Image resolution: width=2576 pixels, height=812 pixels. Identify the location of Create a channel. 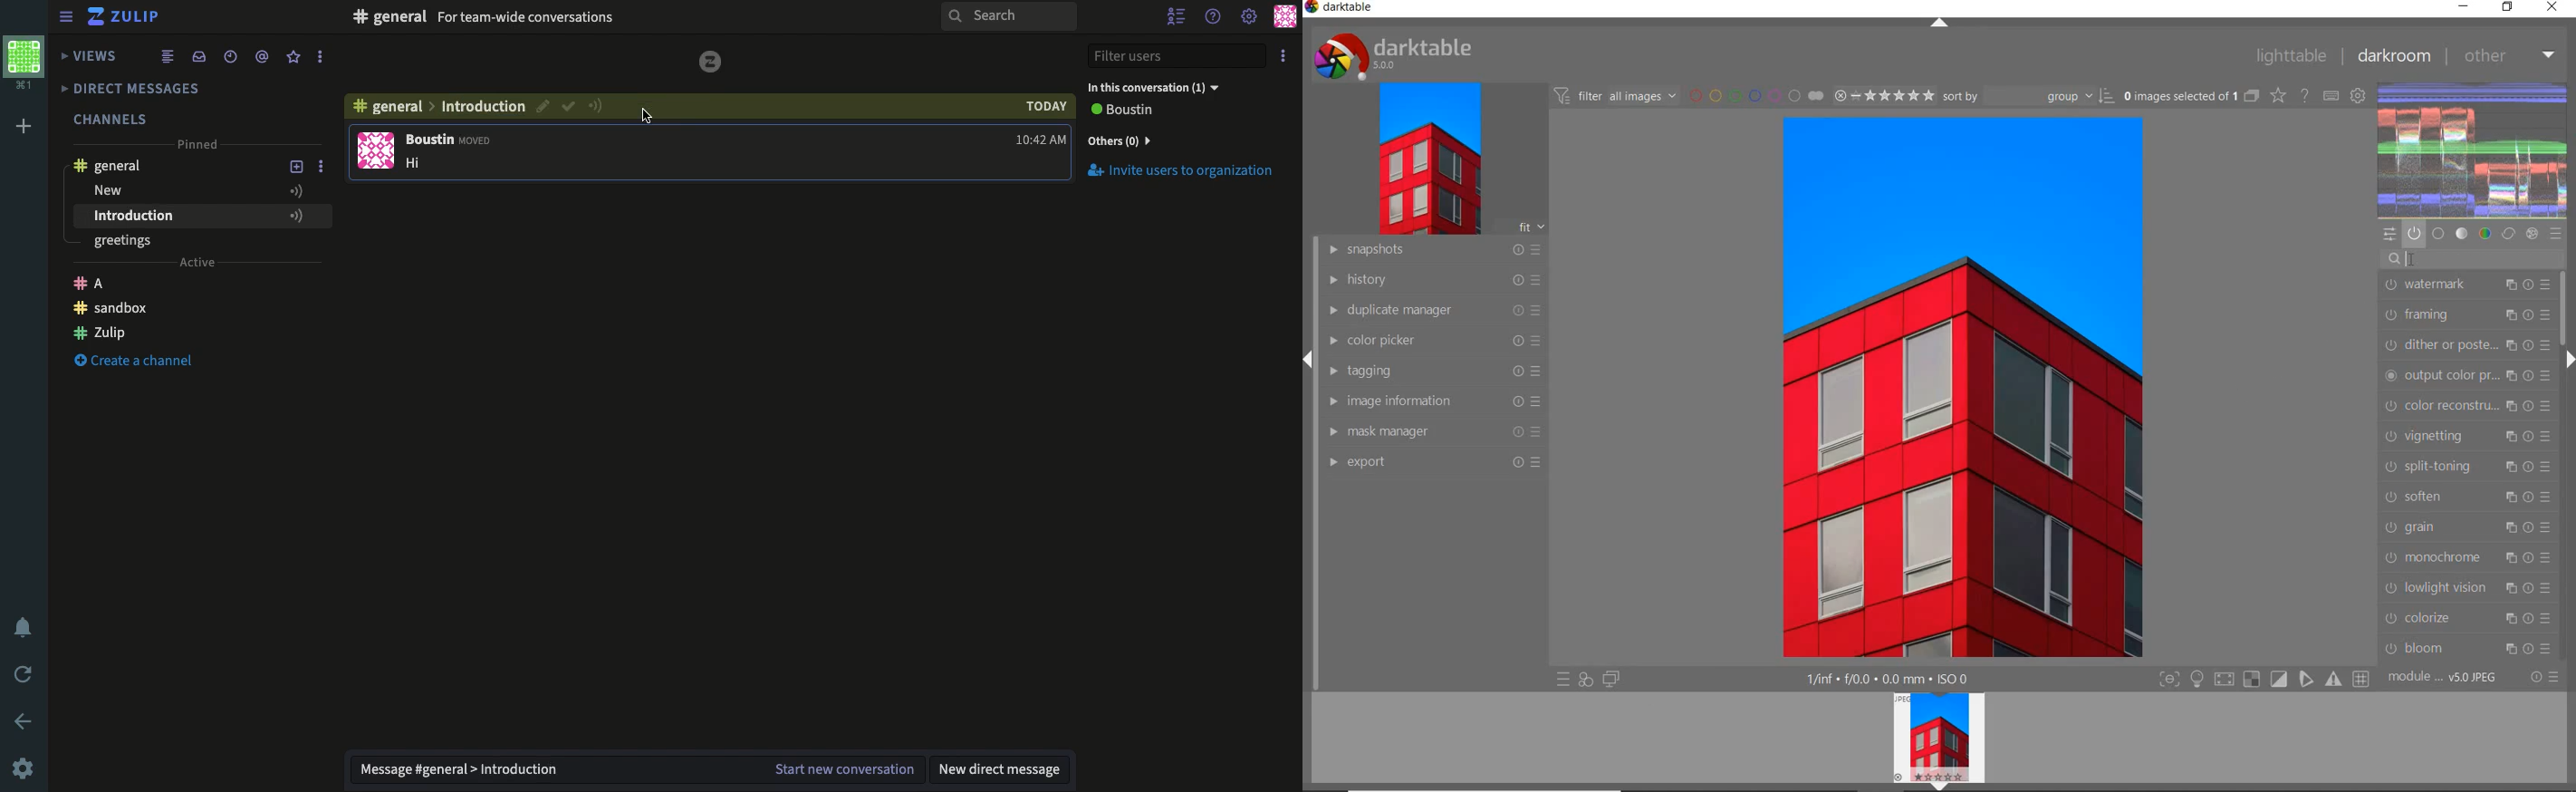
(134, 310).